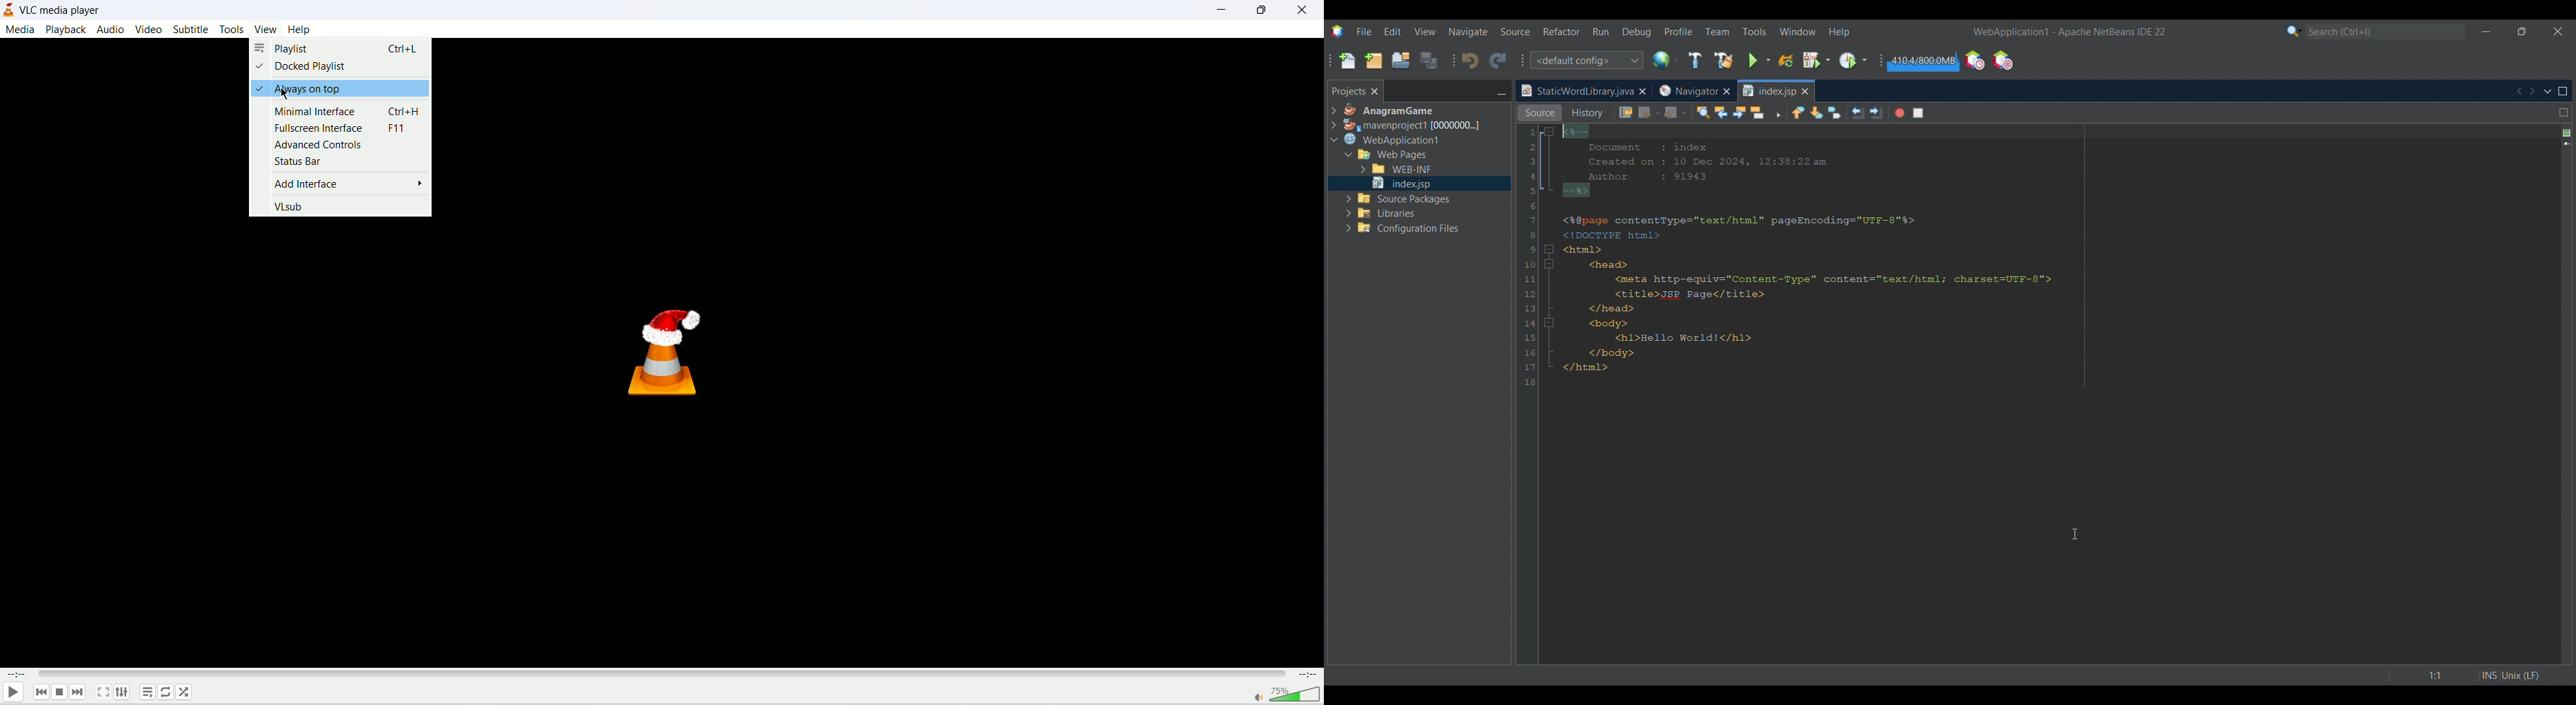 This screenshot has height=728, width=2576. Describe the element at coordinates (350, 183) in the screenshot. I see `add interfaces` at that location.